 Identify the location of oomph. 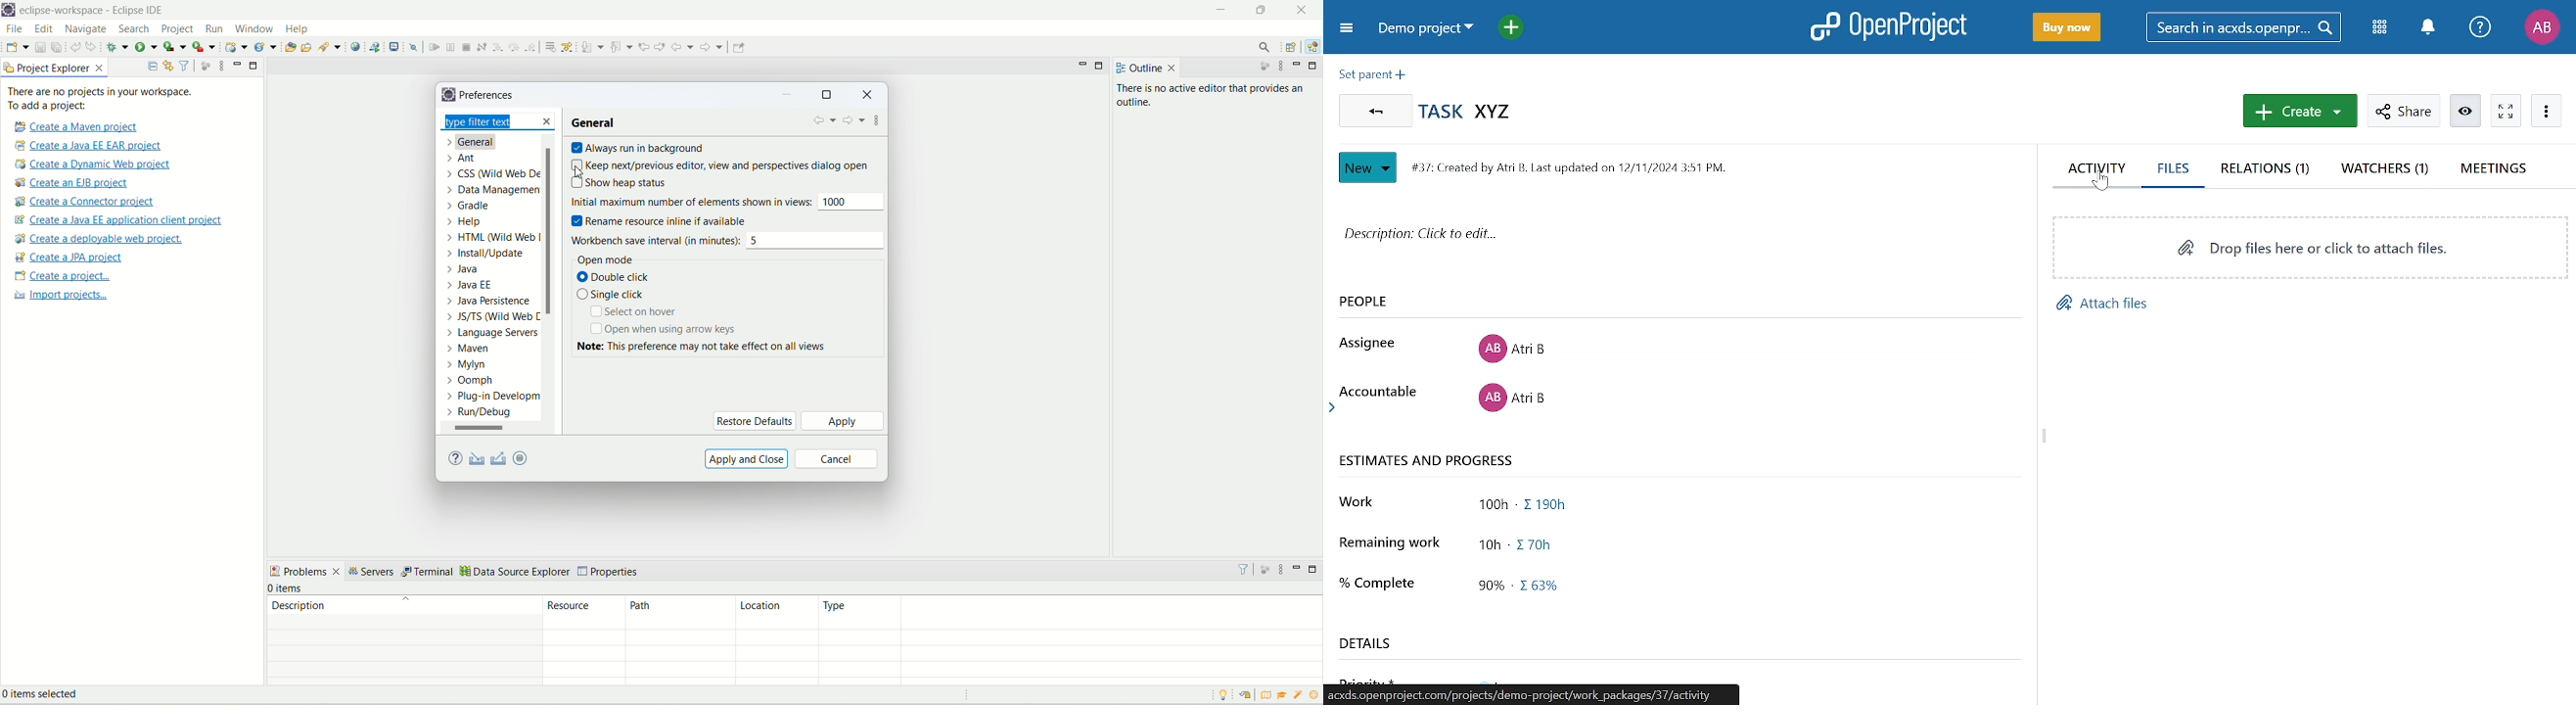
(471, 381).